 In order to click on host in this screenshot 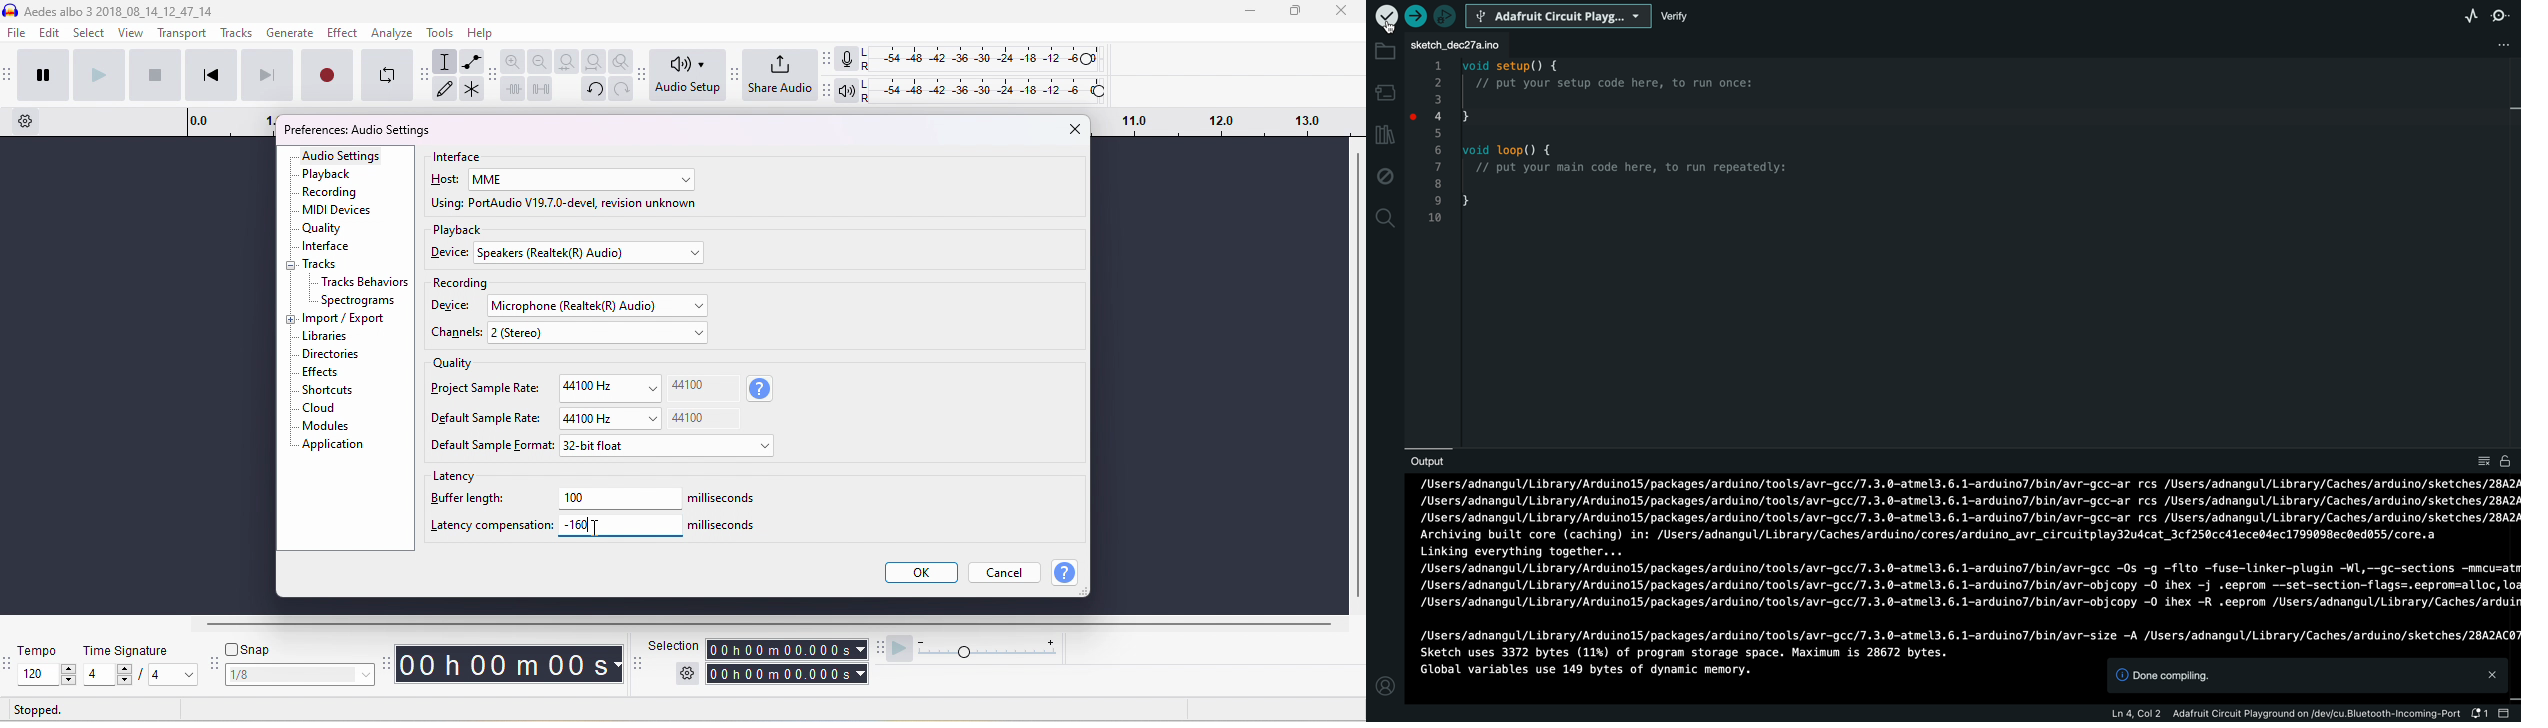, I will do `click(446, 180)`.